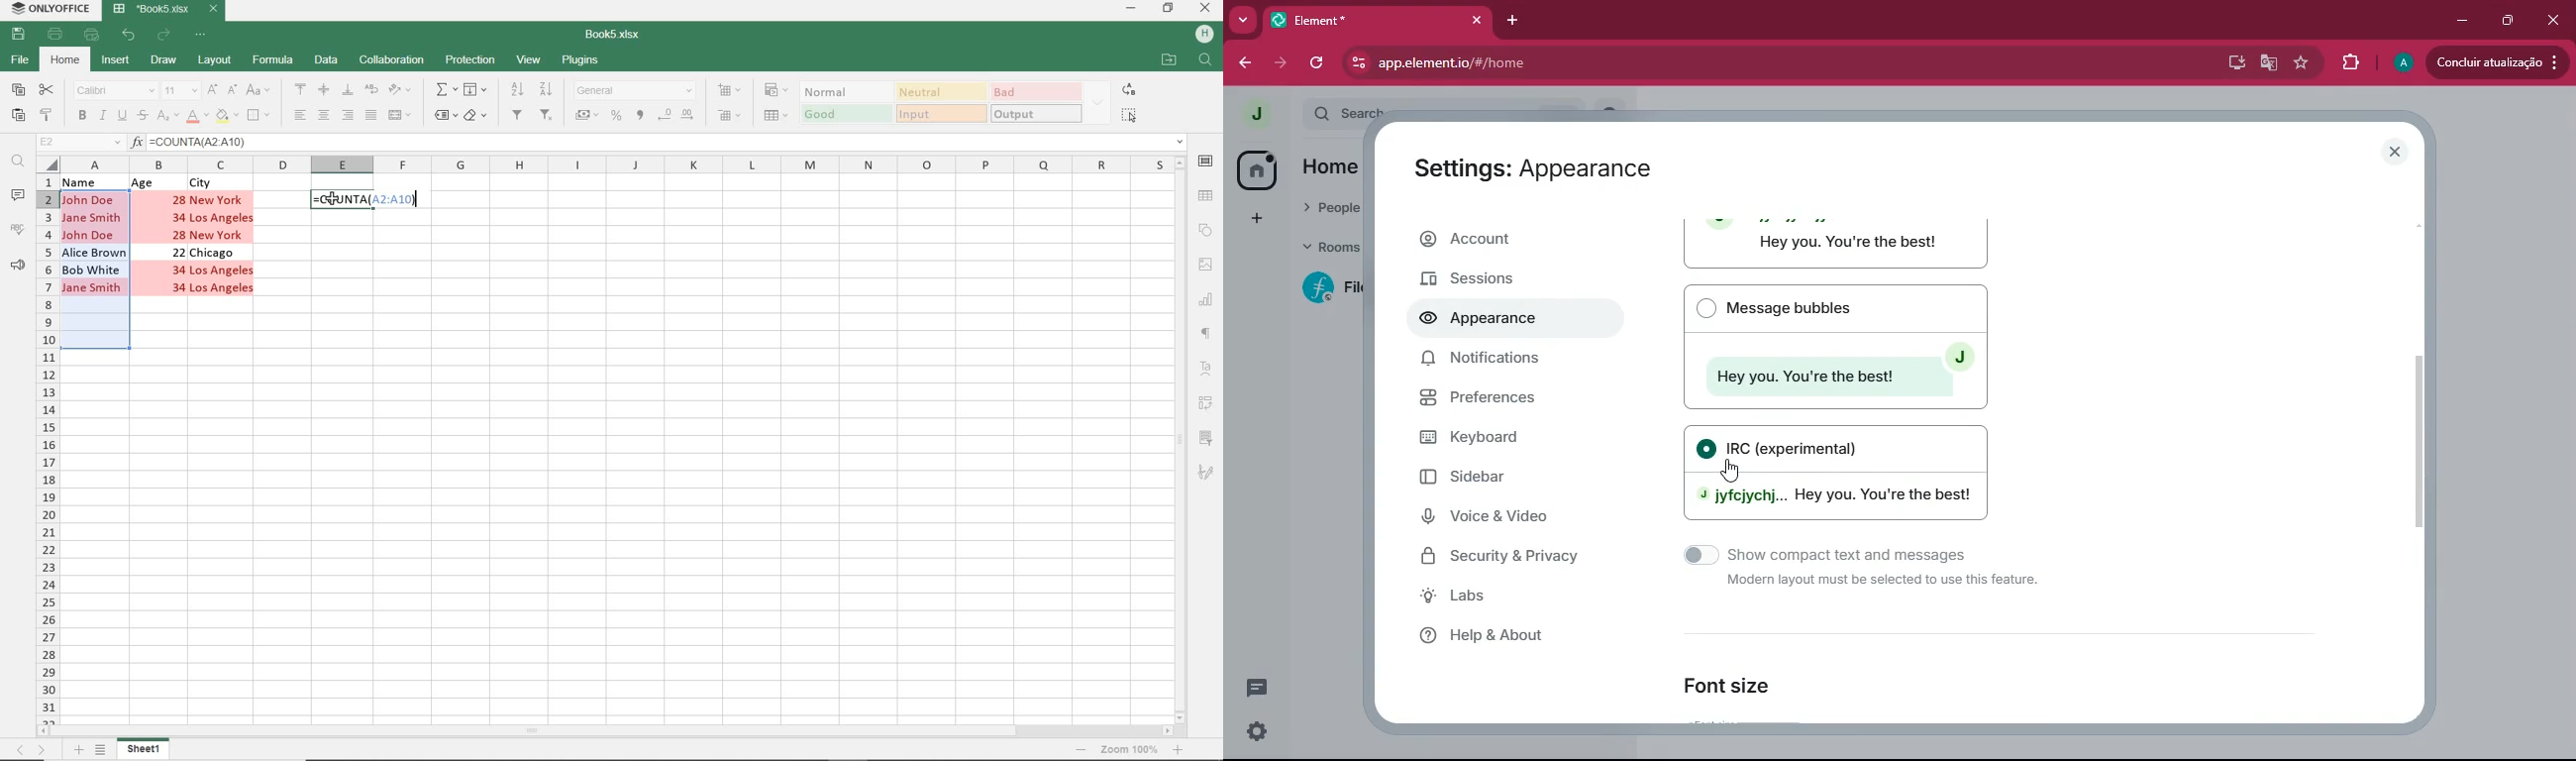  What do you see at coordinates (1205, 161) in the screenshot?
I see `CELL SETTINGS` at bounding box center [1205, 161].